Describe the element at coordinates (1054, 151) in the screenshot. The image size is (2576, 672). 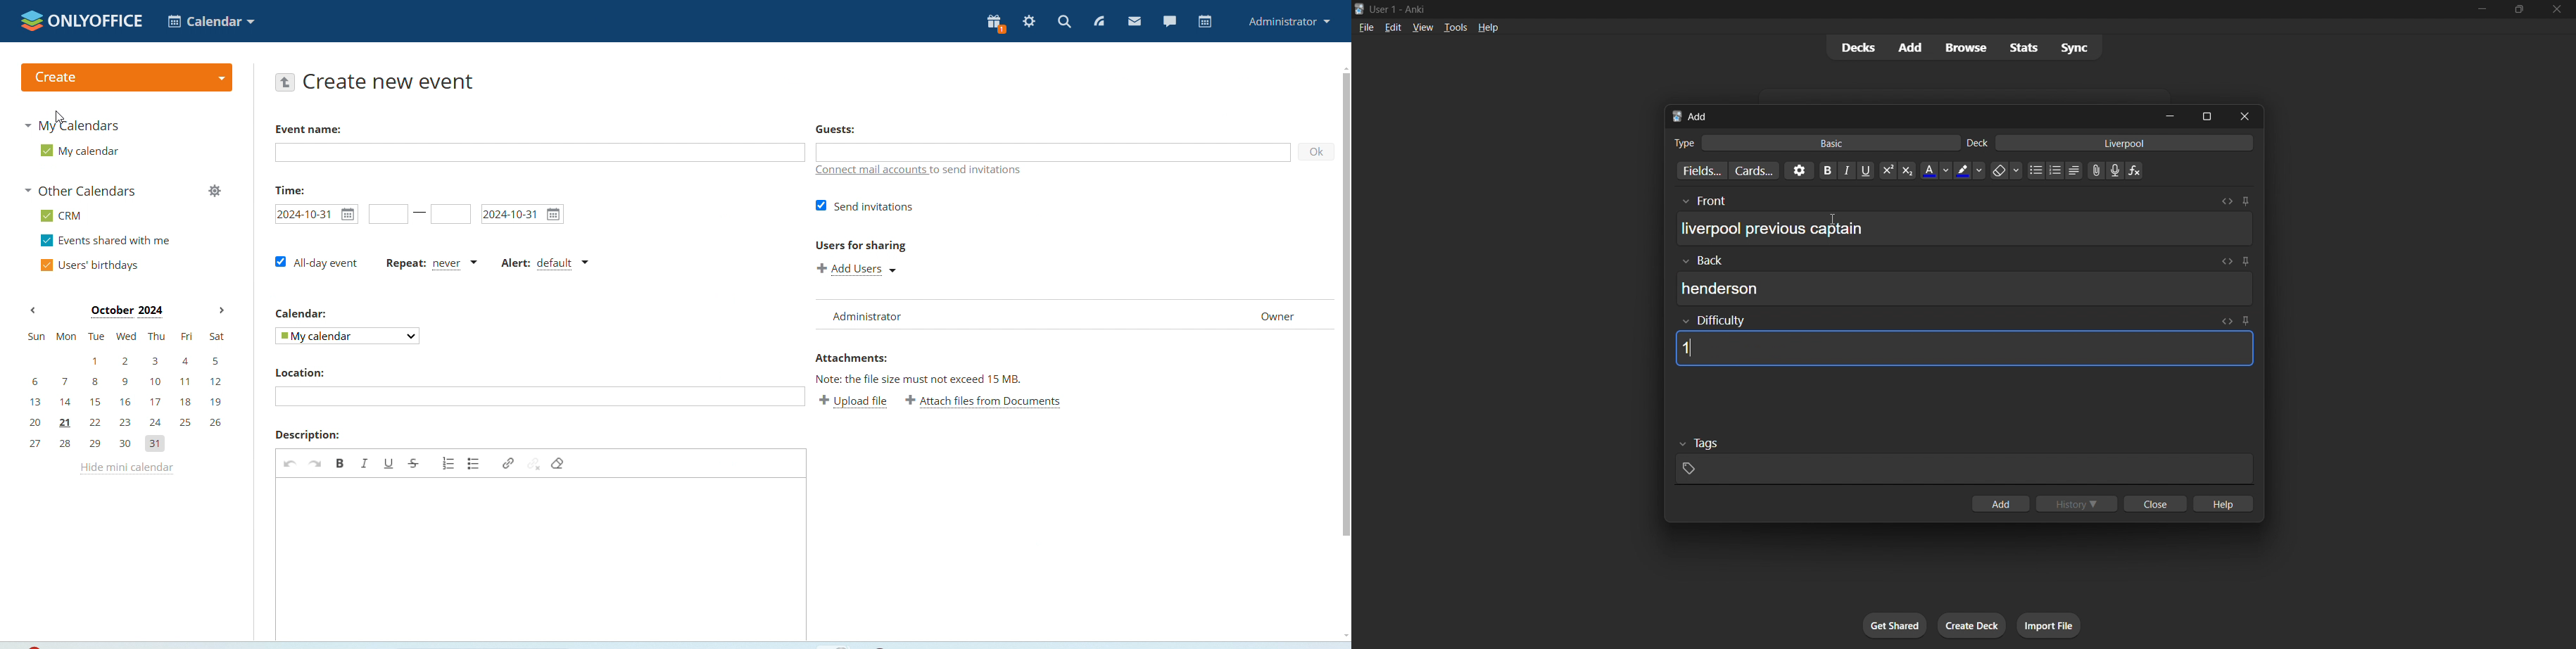
I see `add guests` at that location.